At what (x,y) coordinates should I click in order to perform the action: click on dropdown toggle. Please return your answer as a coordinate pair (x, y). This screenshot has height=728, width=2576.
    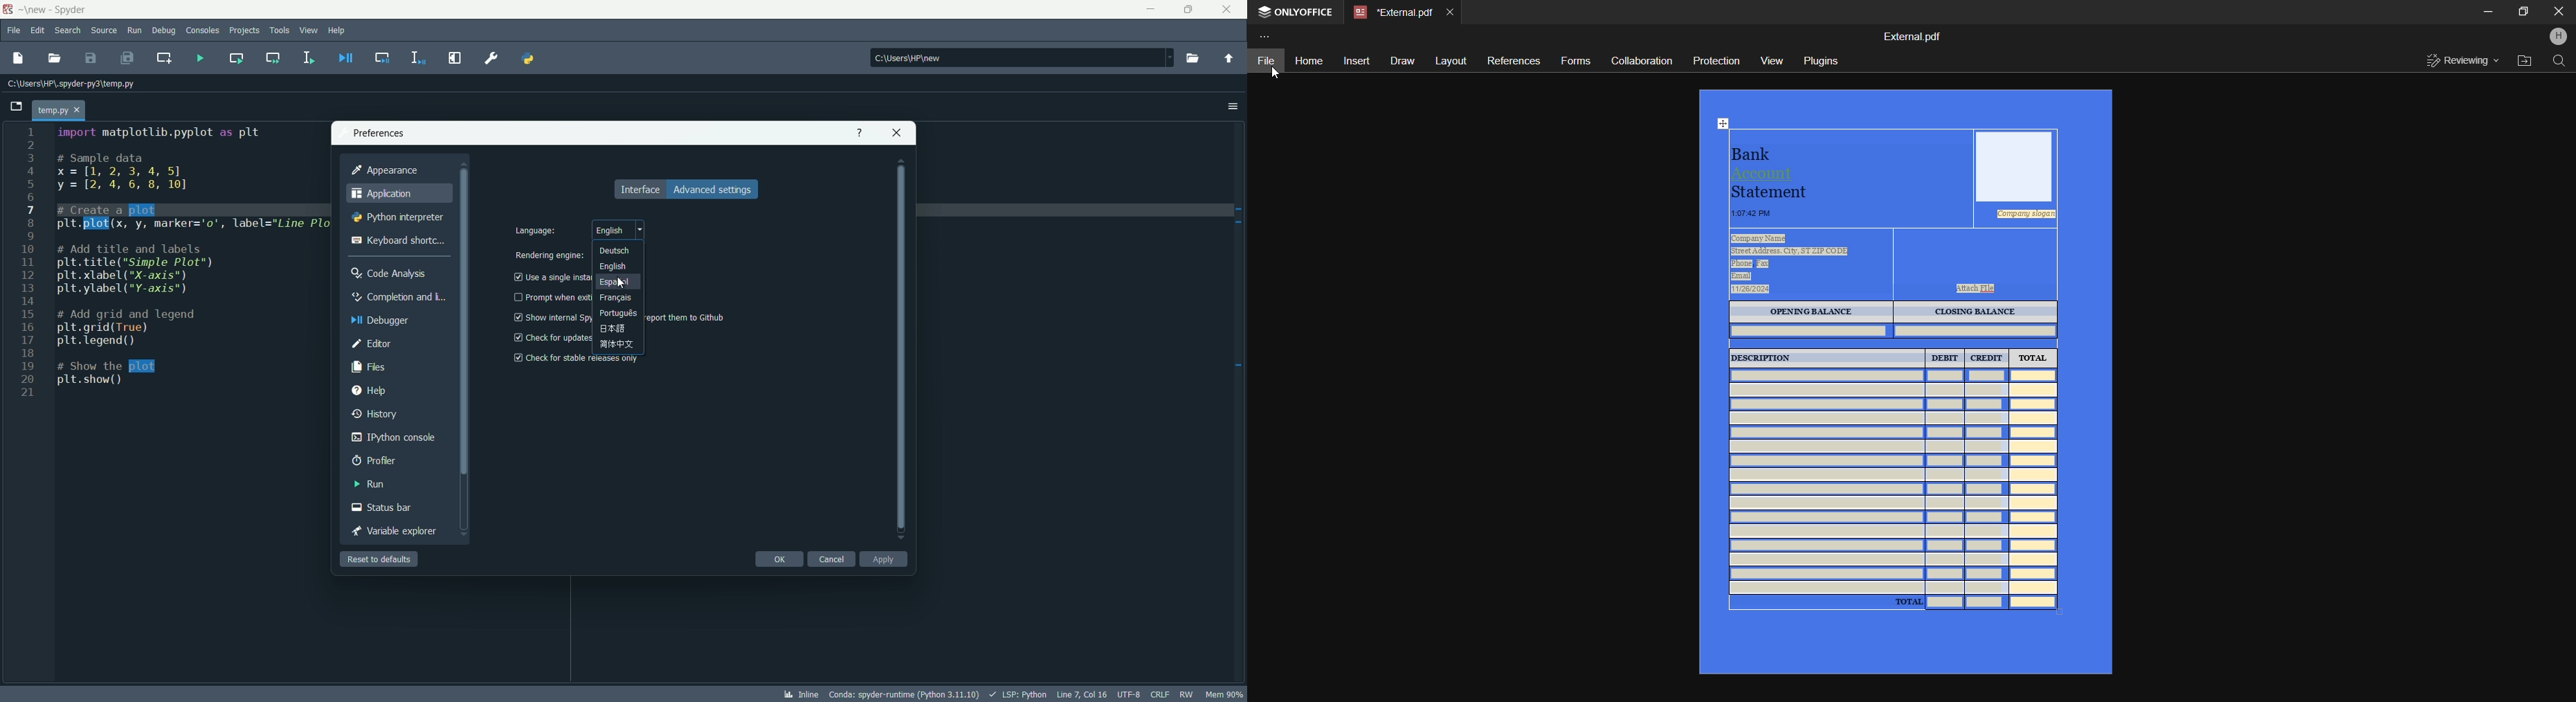
    Looking at the image, I should click on (1167, 58).